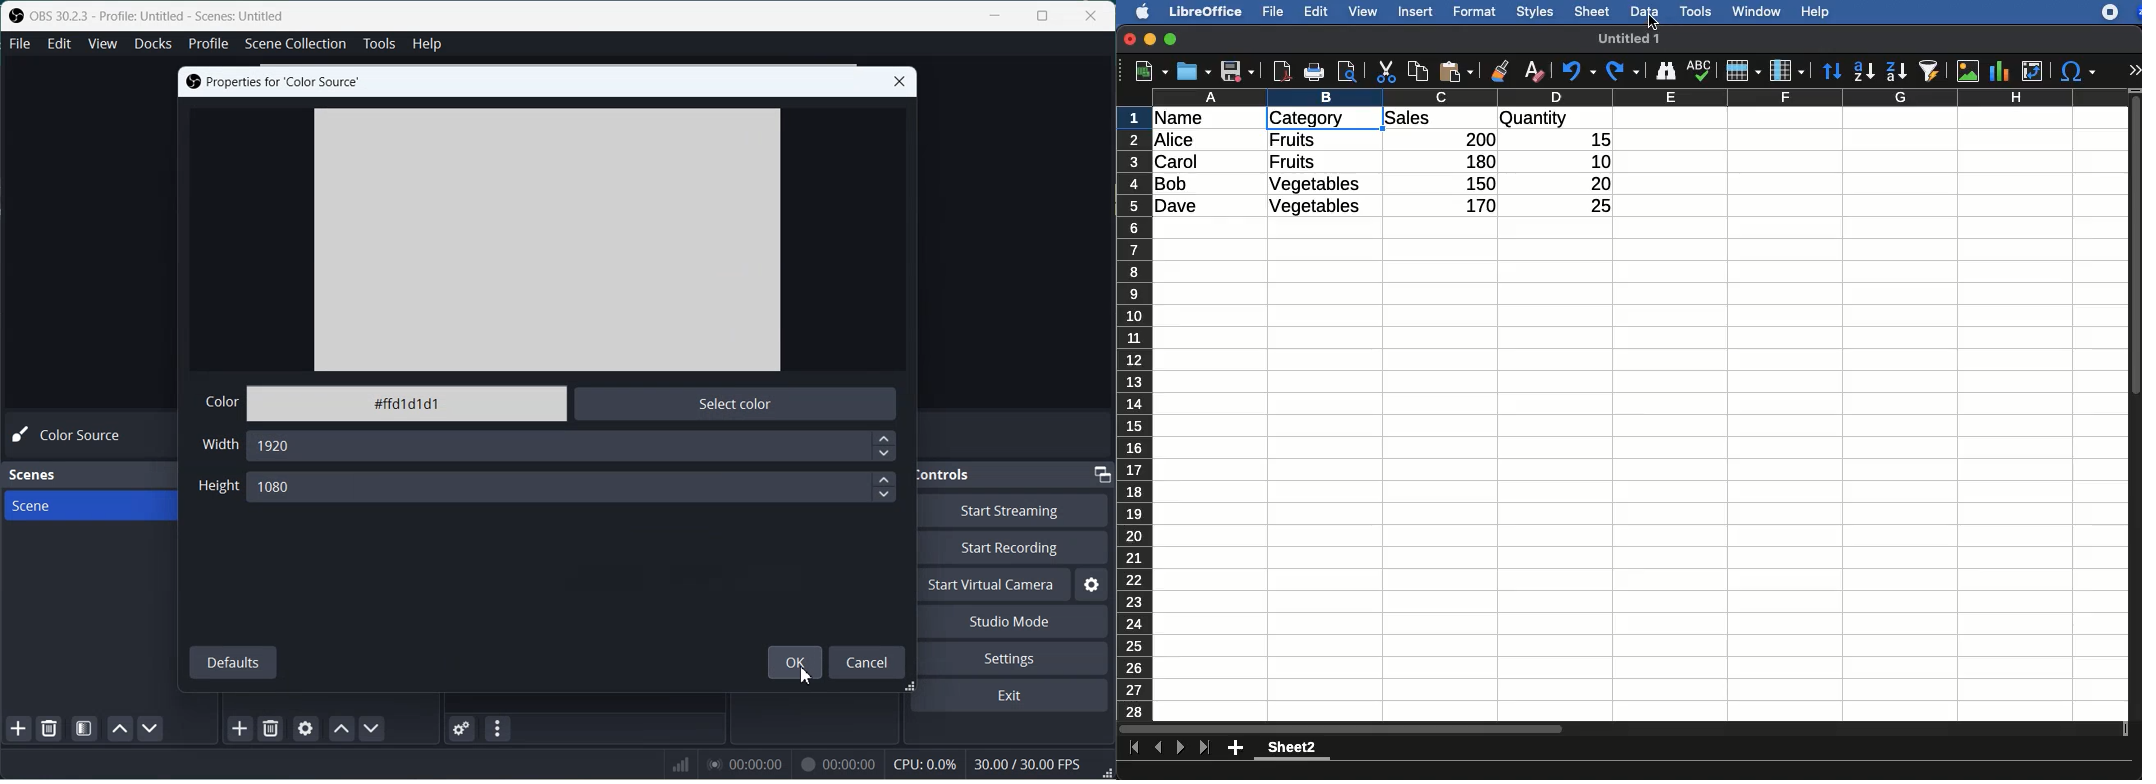 The height and width of the screenshot is (784, 2156). Describe the element at coordinates (1363, 11) in the screenshot. I see `view` at that location.